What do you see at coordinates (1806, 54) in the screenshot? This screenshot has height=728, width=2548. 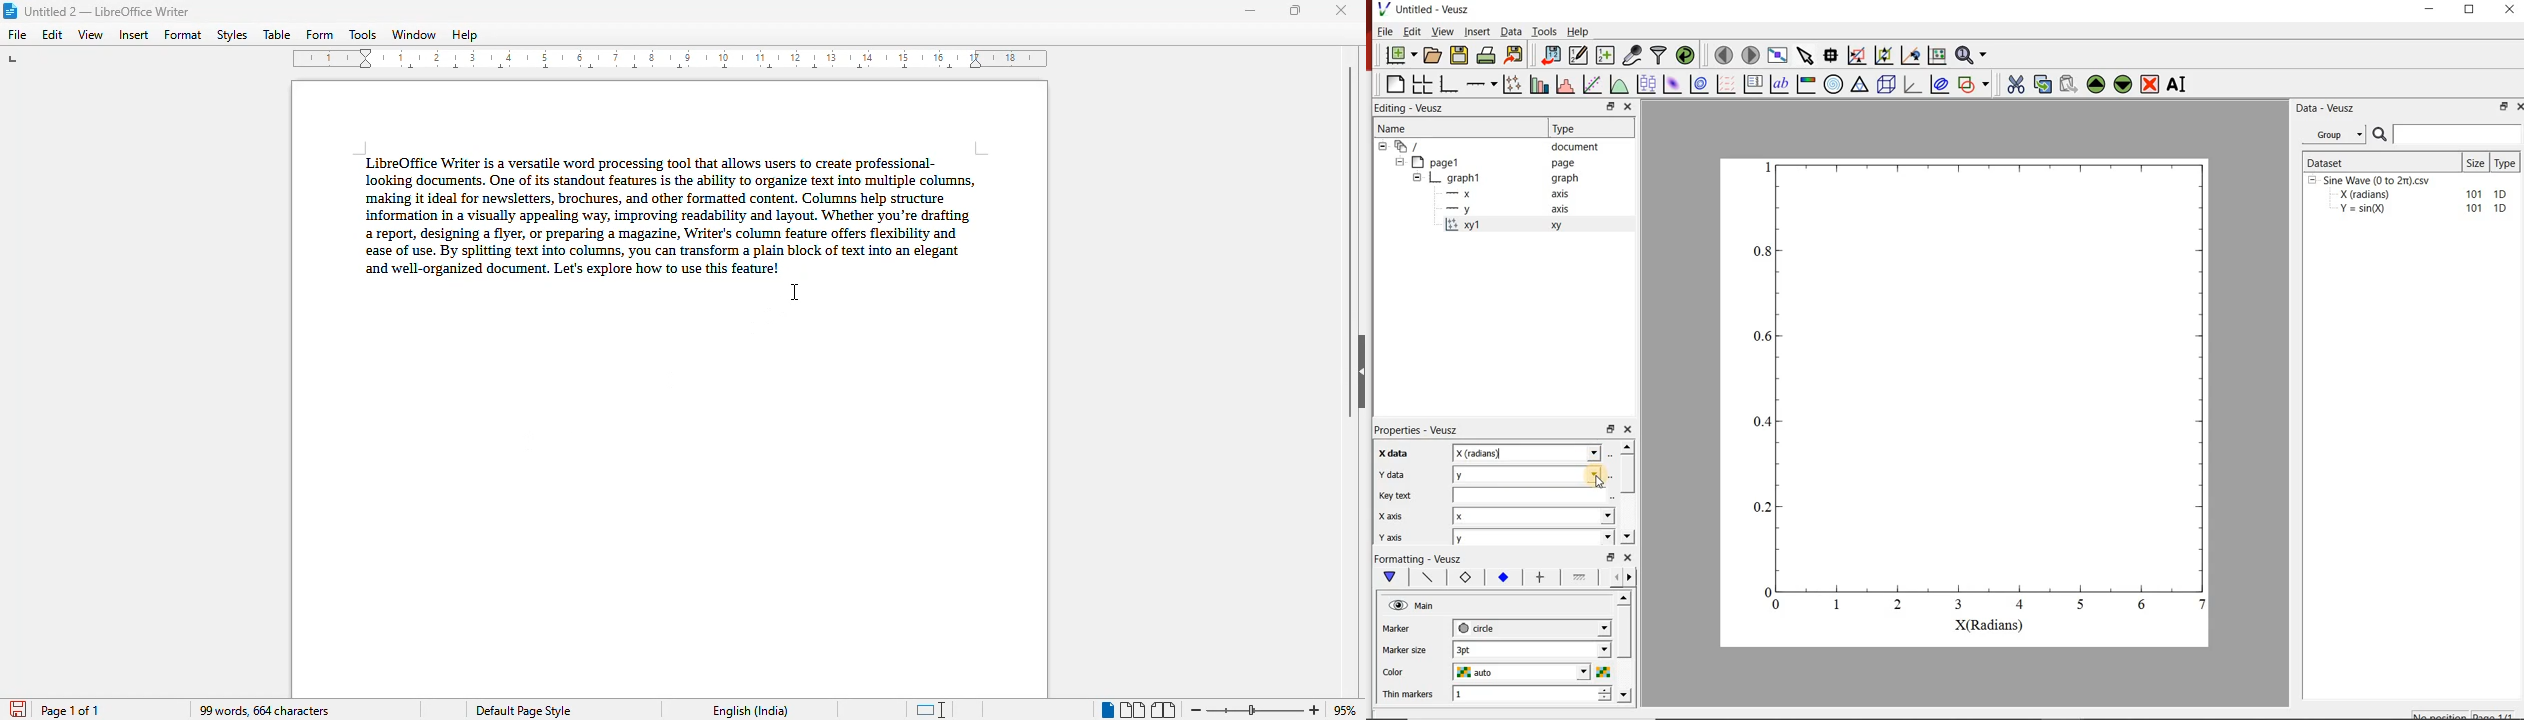 I see `select item from graph` at bounding box center [1806, 54].